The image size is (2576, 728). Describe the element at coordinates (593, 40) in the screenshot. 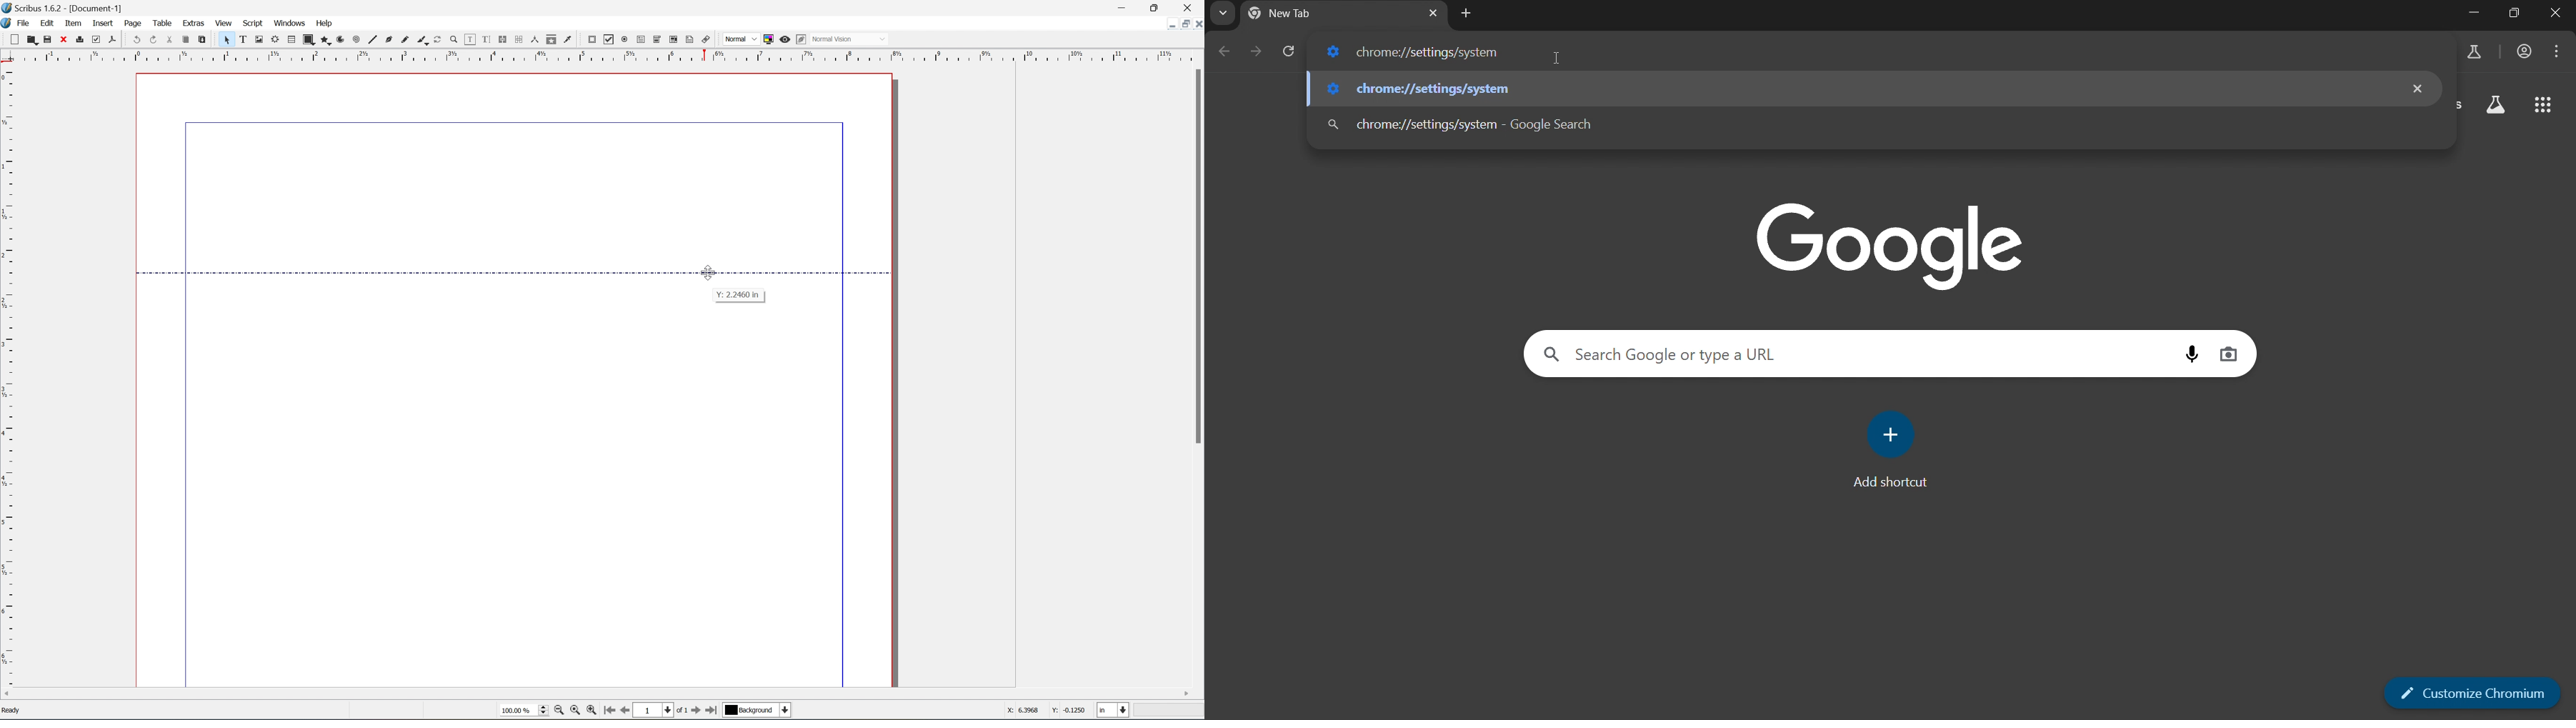

I see `pdf push button` at that location.